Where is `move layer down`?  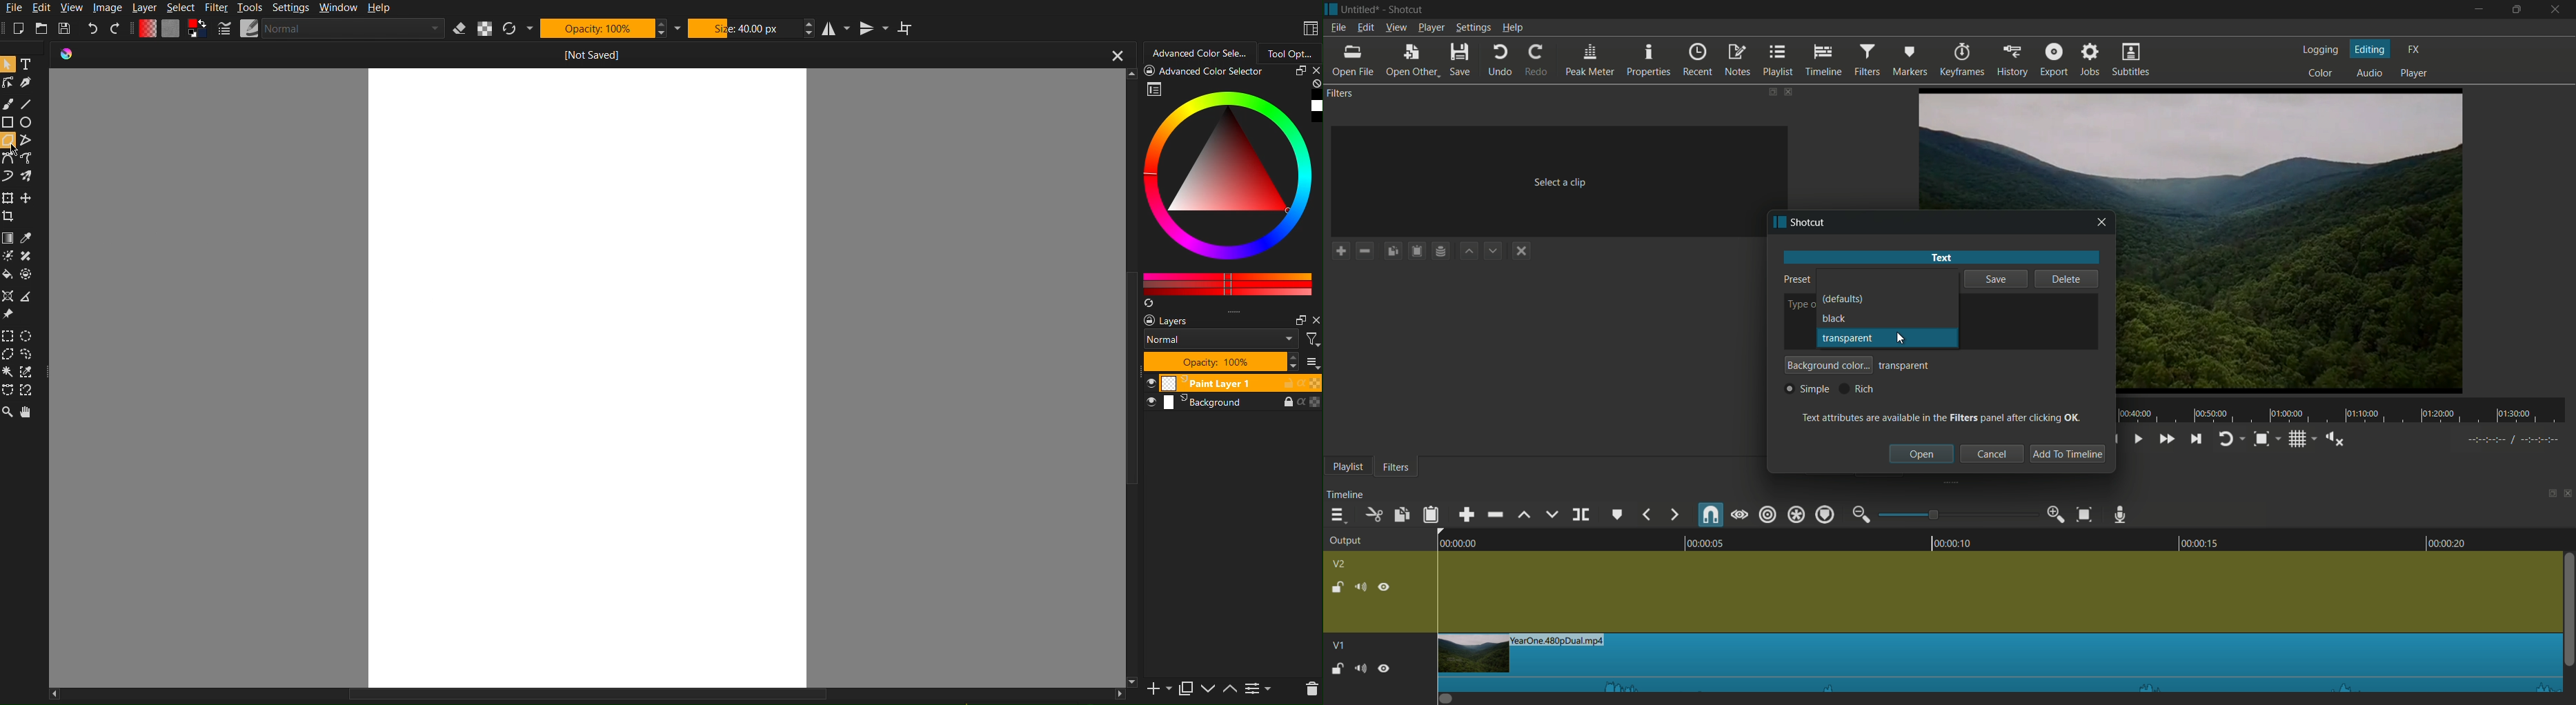 move layer down is located at coordinates (1208, 691).